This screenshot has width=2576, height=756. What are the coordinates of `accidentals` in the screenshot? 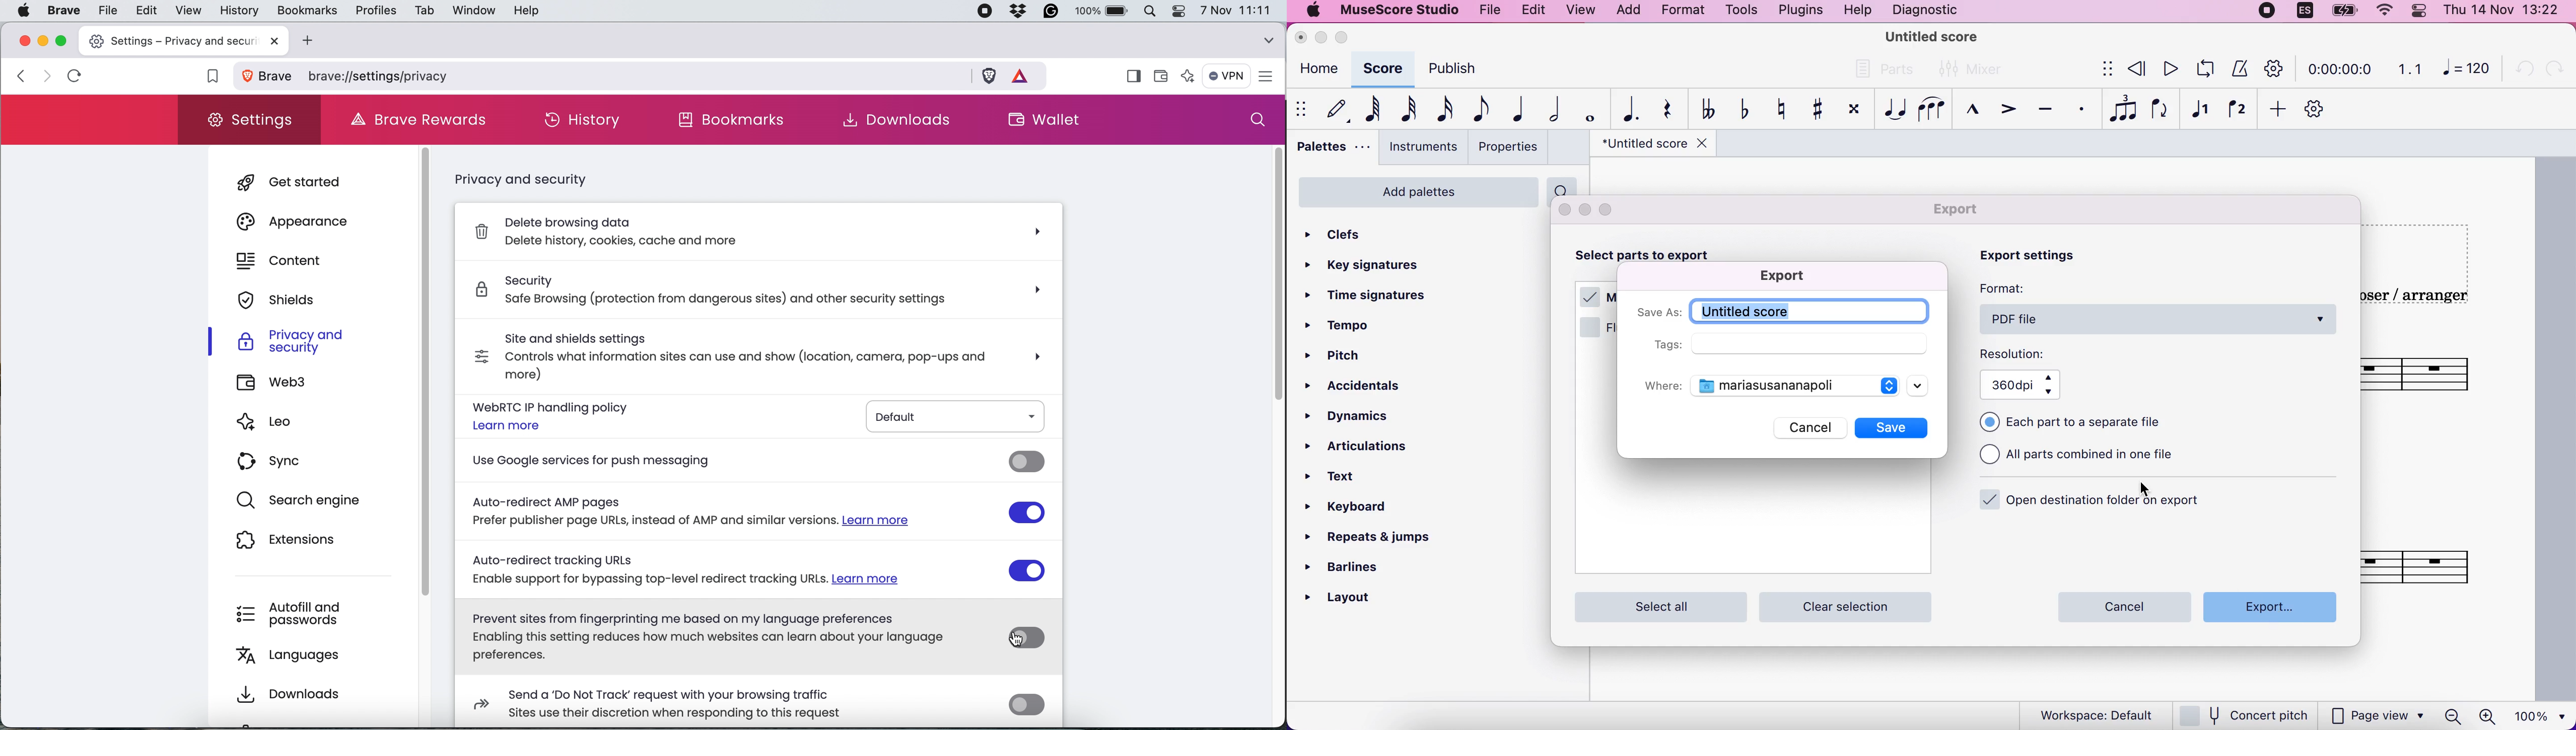 It's located at (1361, 391).